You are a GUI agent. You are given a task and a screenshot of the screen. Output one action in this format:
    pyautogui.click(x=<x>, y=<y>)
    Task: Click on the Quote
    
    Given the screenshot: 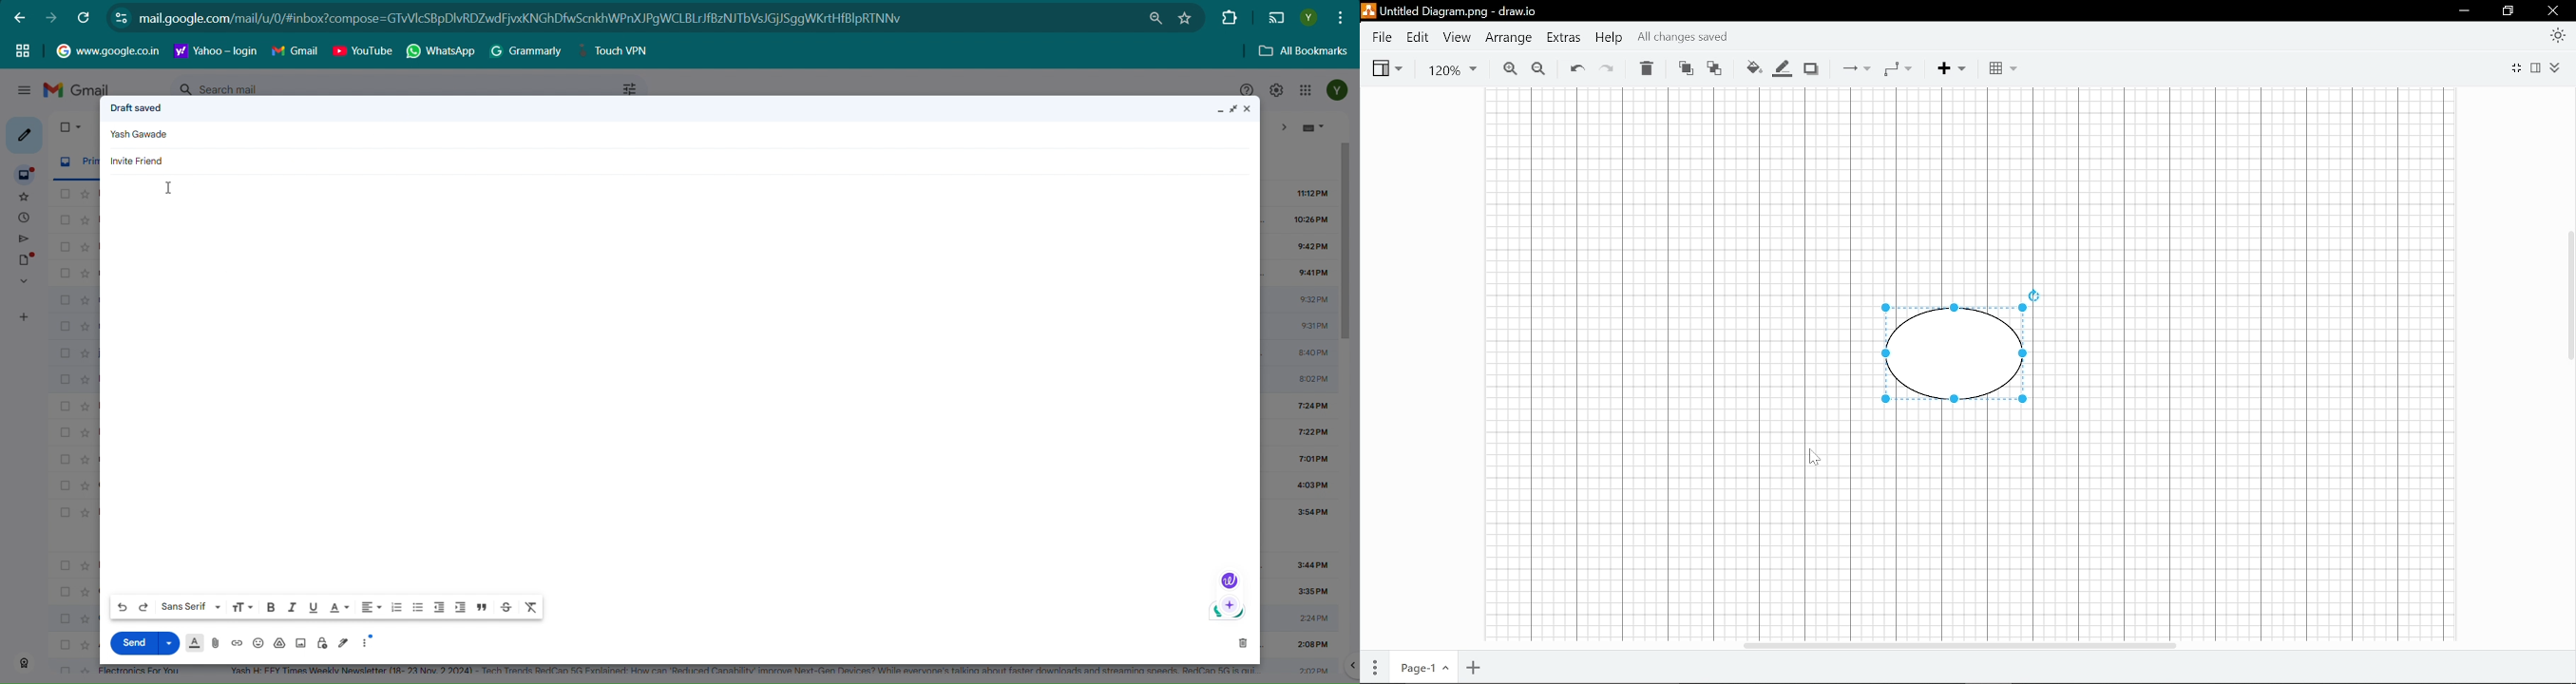 What is the action you would take?
    pyautogui.click(x=482, y=607)
    